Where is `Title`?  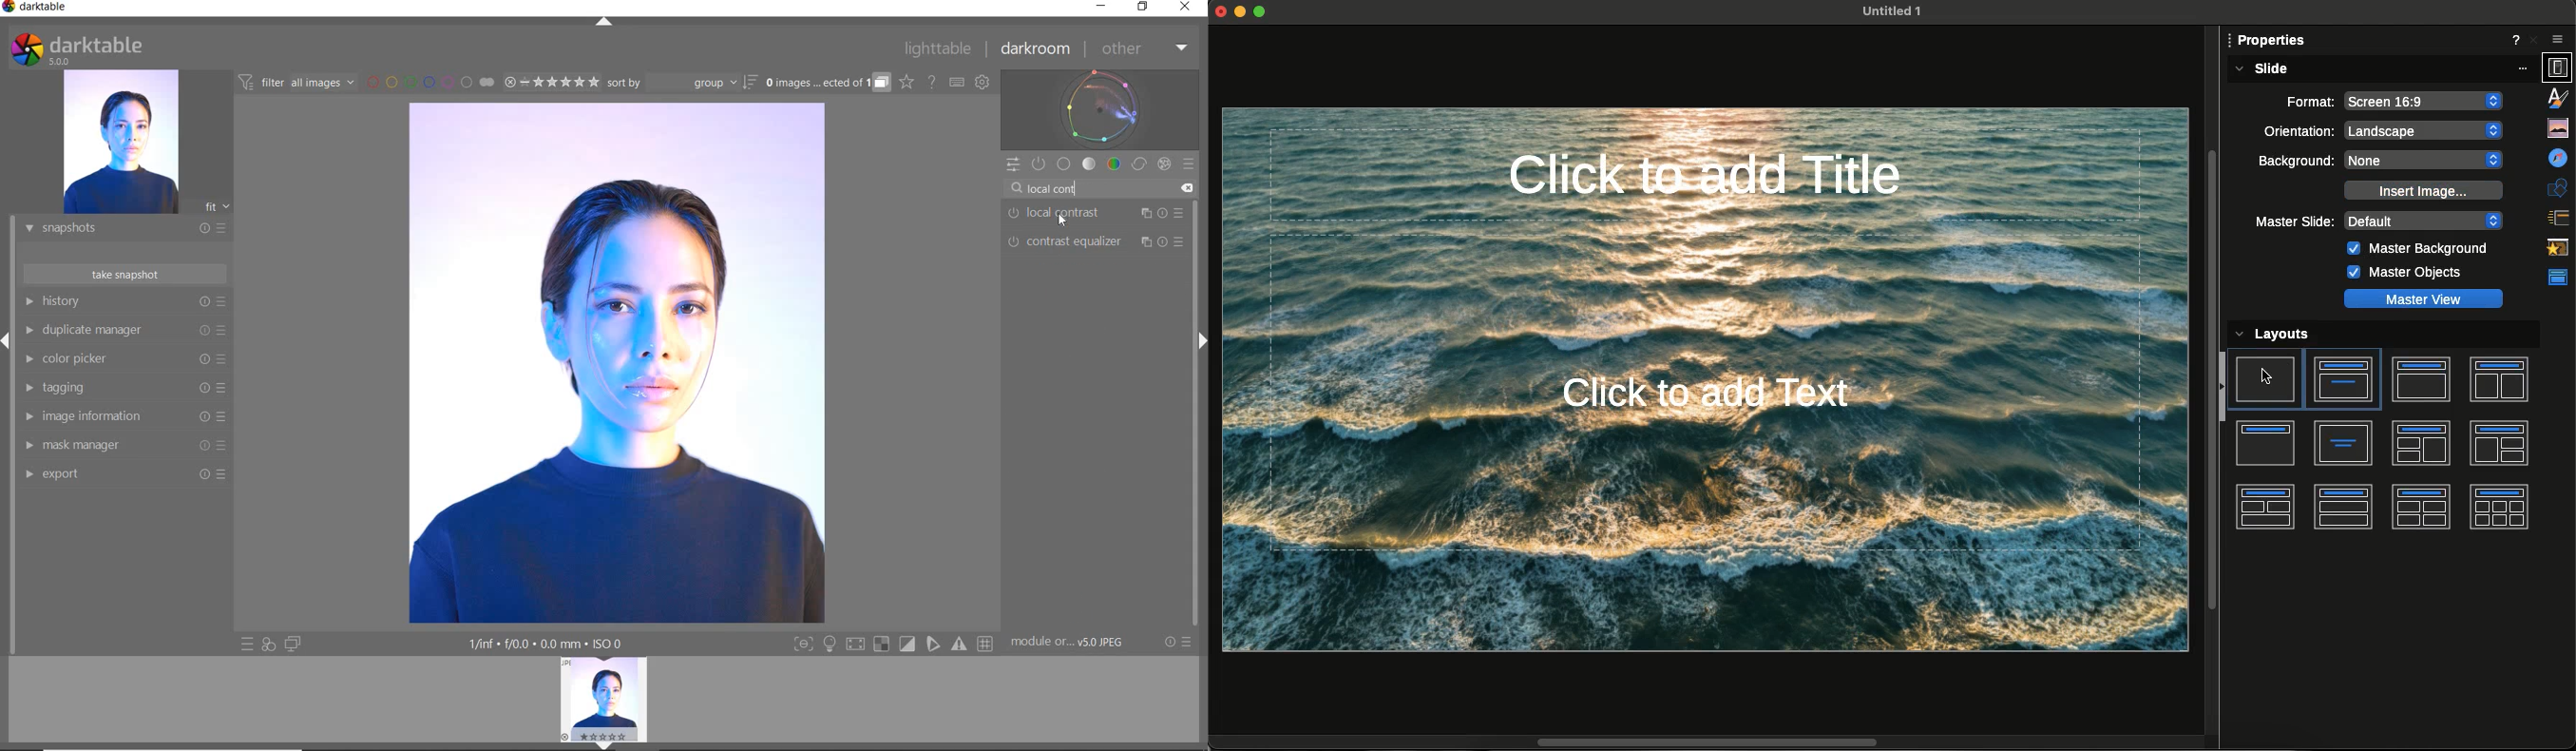 Title is located at coordinates (2266, 444).